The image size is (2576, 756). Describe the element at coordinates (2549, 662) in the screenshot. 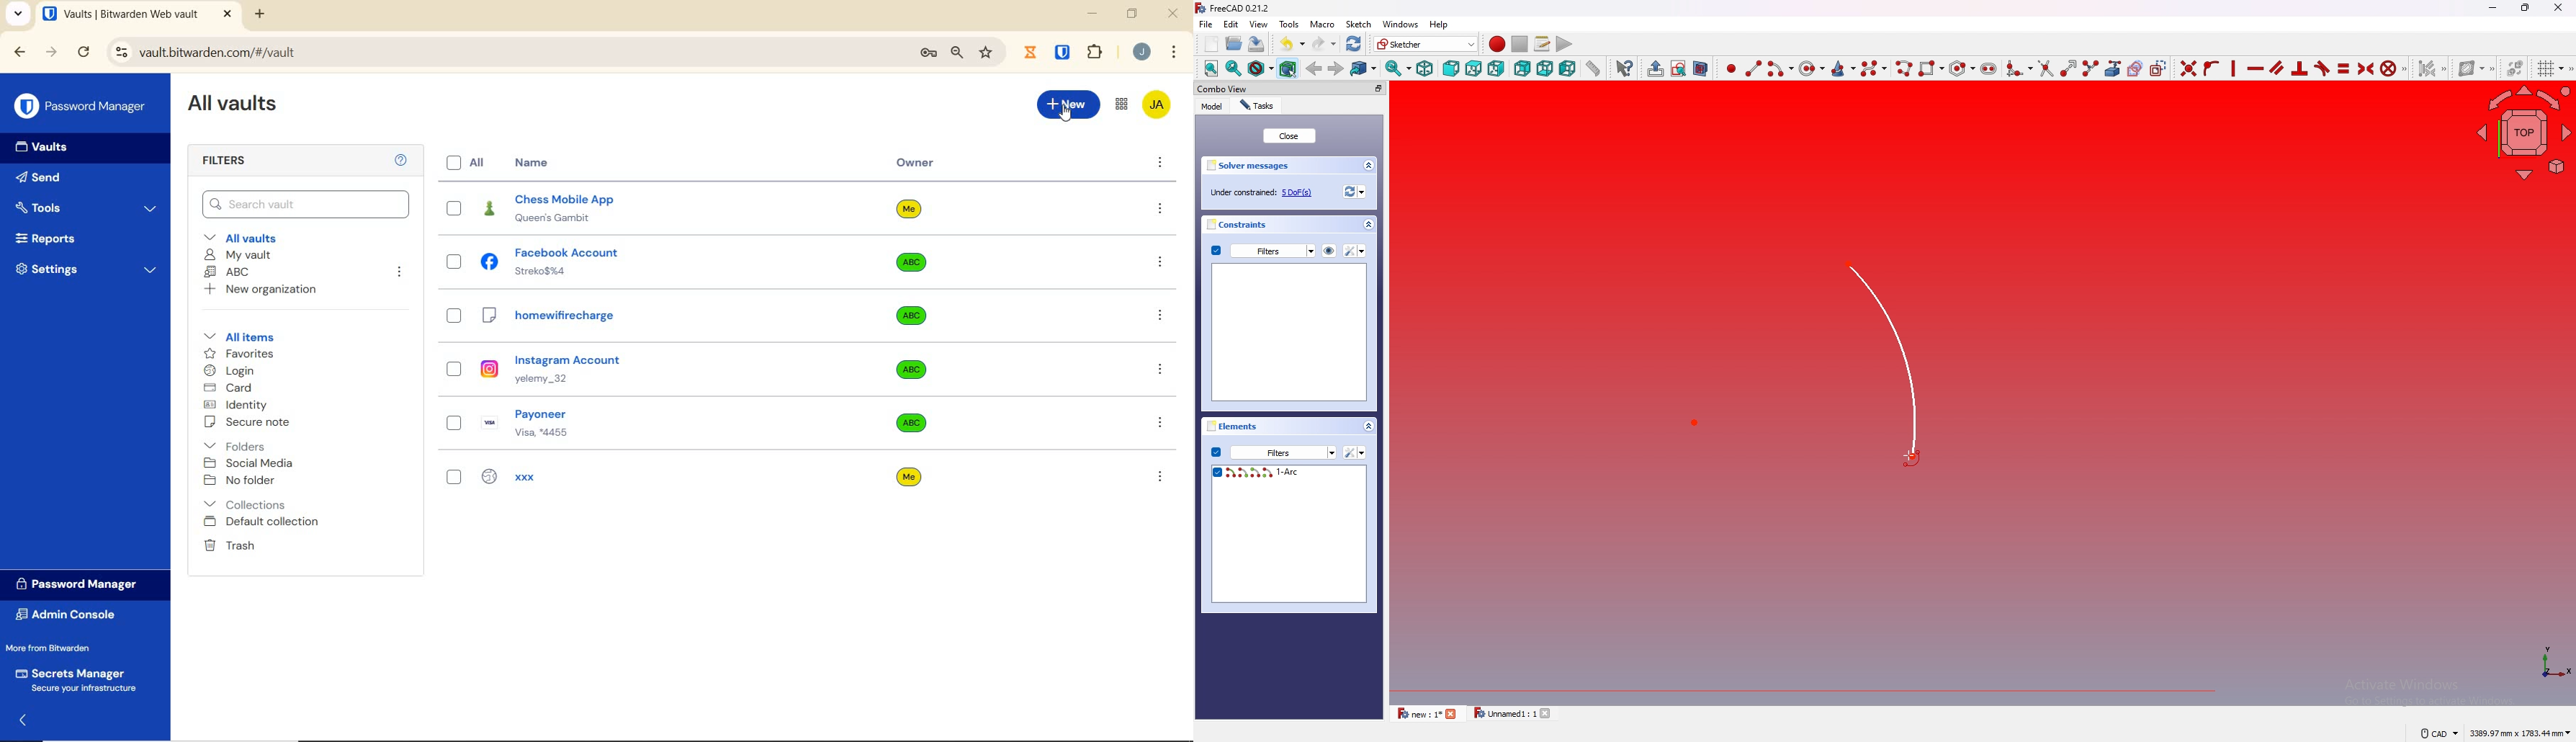

I see `axis` at that location.